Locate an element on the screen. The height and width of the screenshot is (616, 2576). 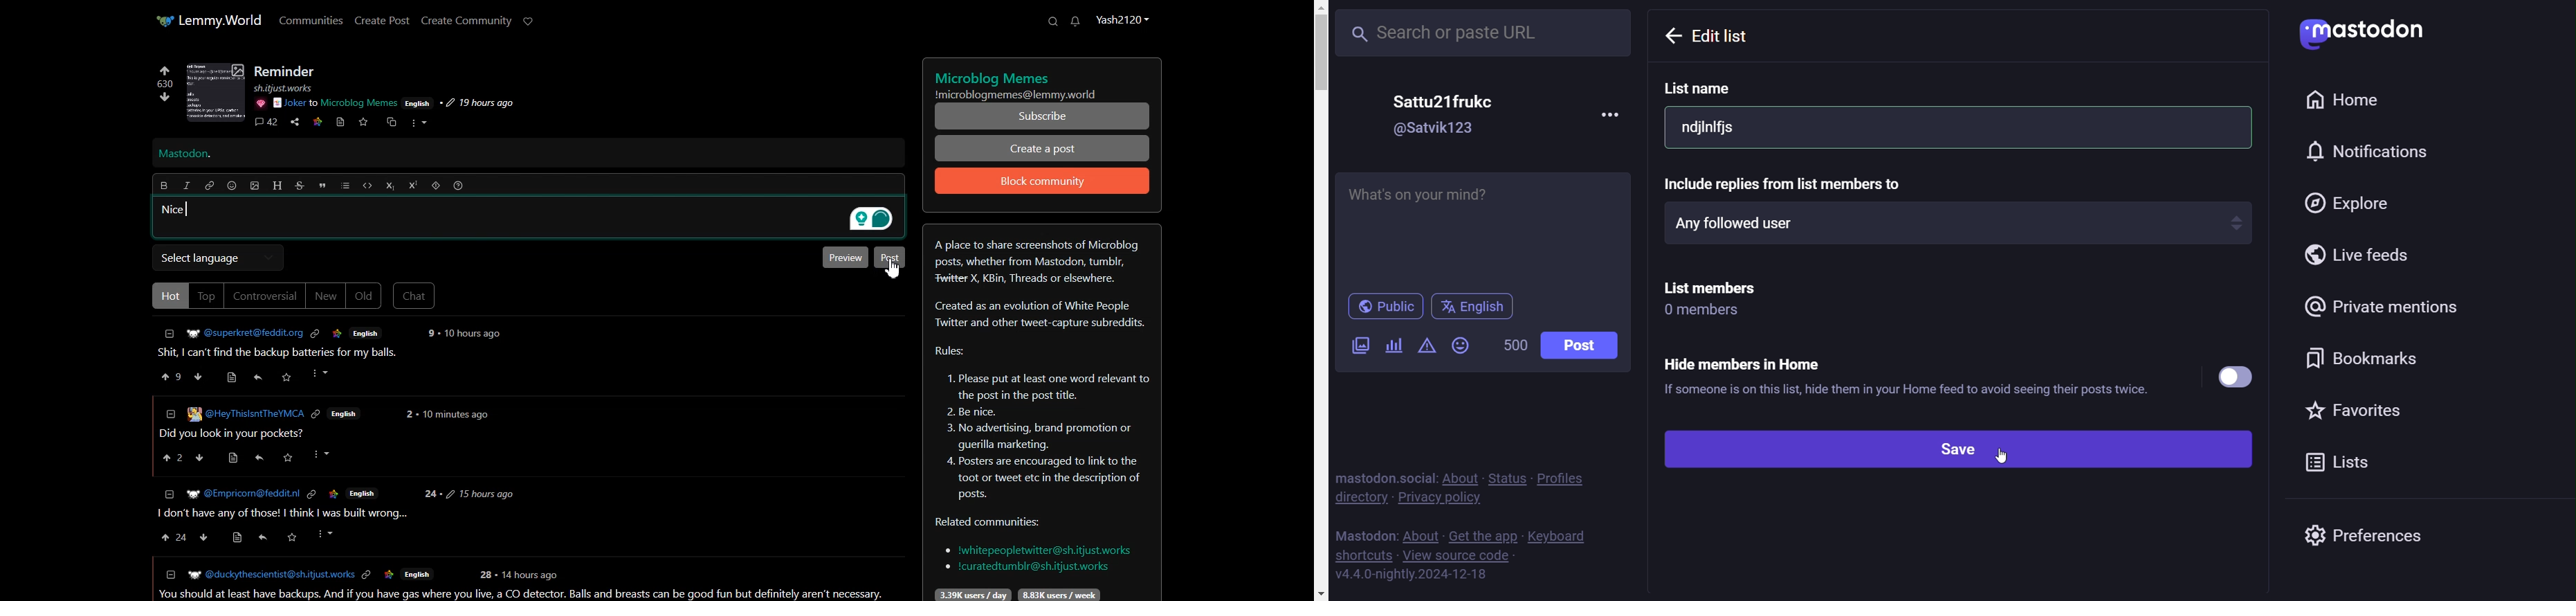
You should at least have backups. And if you have gas where you live, a CO detector. Balls and breasts can be good fun but definitely aren't necessary. is located at coordinates (524, 594).